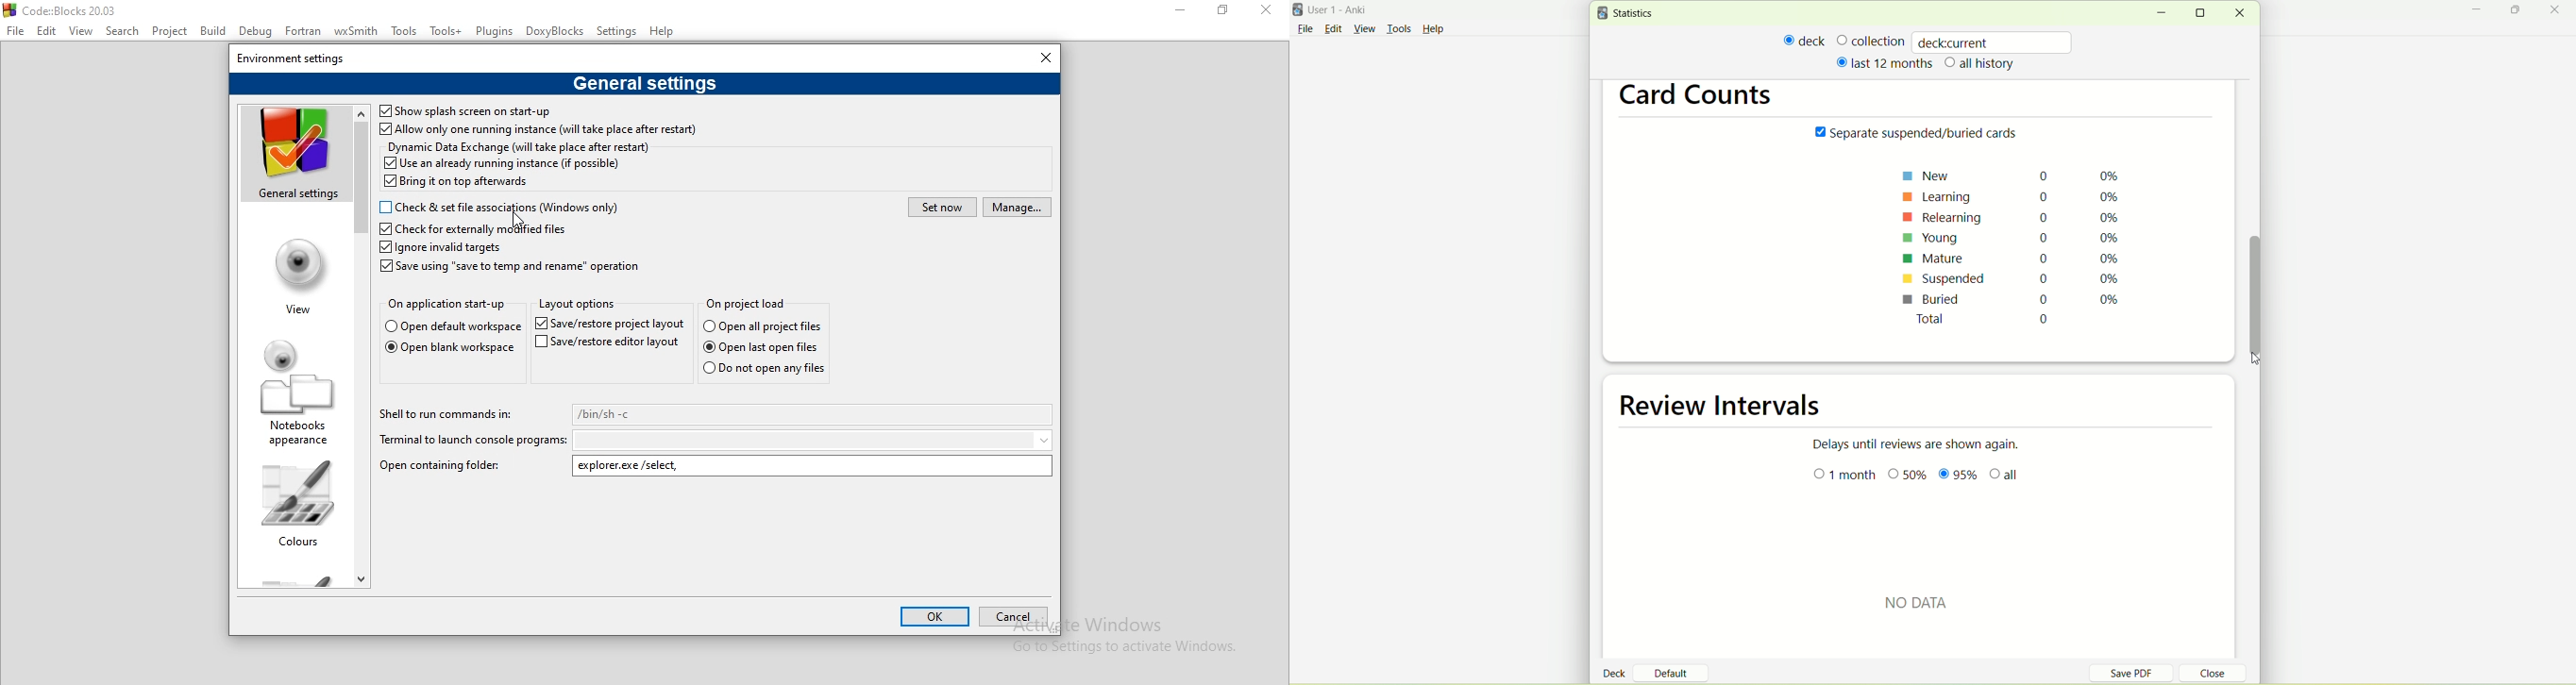  What do you see at coordinates (1958, 476) in the screenshot?
I see `95%` at bounding box center [1958, 476].